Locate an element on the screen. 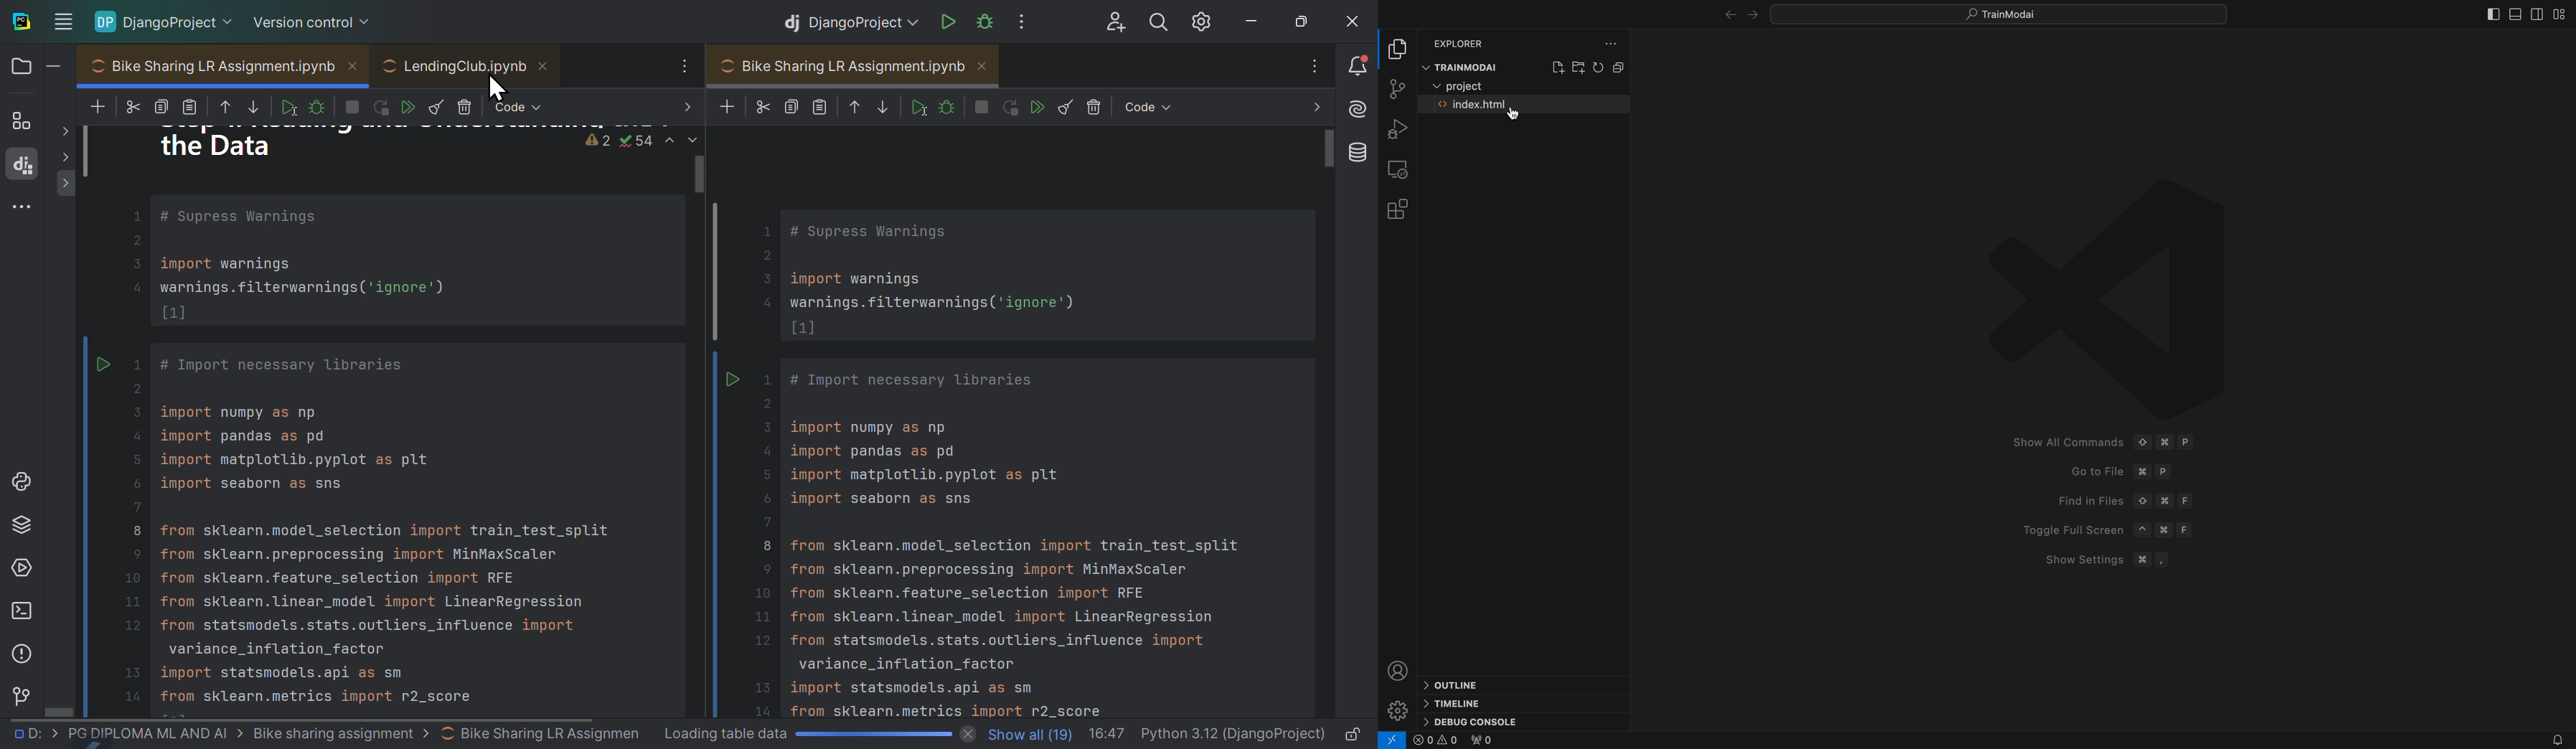  run cell & select below is located at coordinates (916, 106).